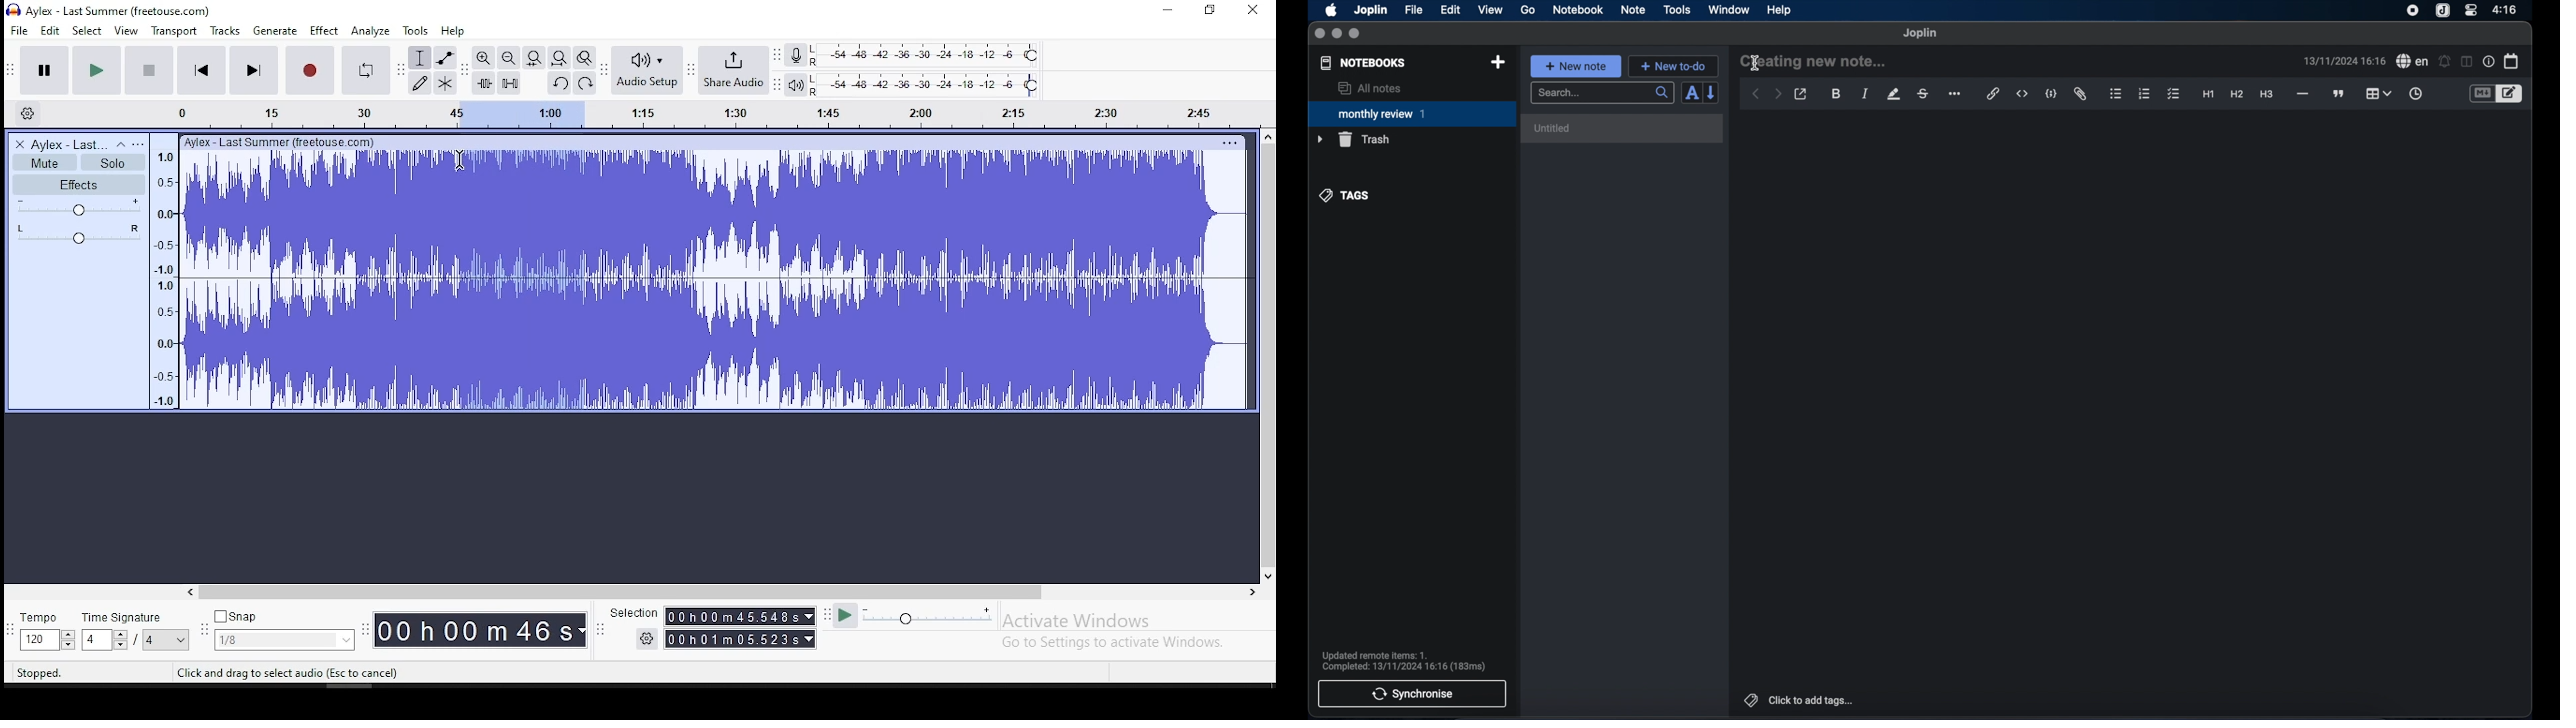 The height and width of the screenshot is (728, 2576). Describe the element at coordinates (1253, 11) in the screenshot. I see `close window` at that location.